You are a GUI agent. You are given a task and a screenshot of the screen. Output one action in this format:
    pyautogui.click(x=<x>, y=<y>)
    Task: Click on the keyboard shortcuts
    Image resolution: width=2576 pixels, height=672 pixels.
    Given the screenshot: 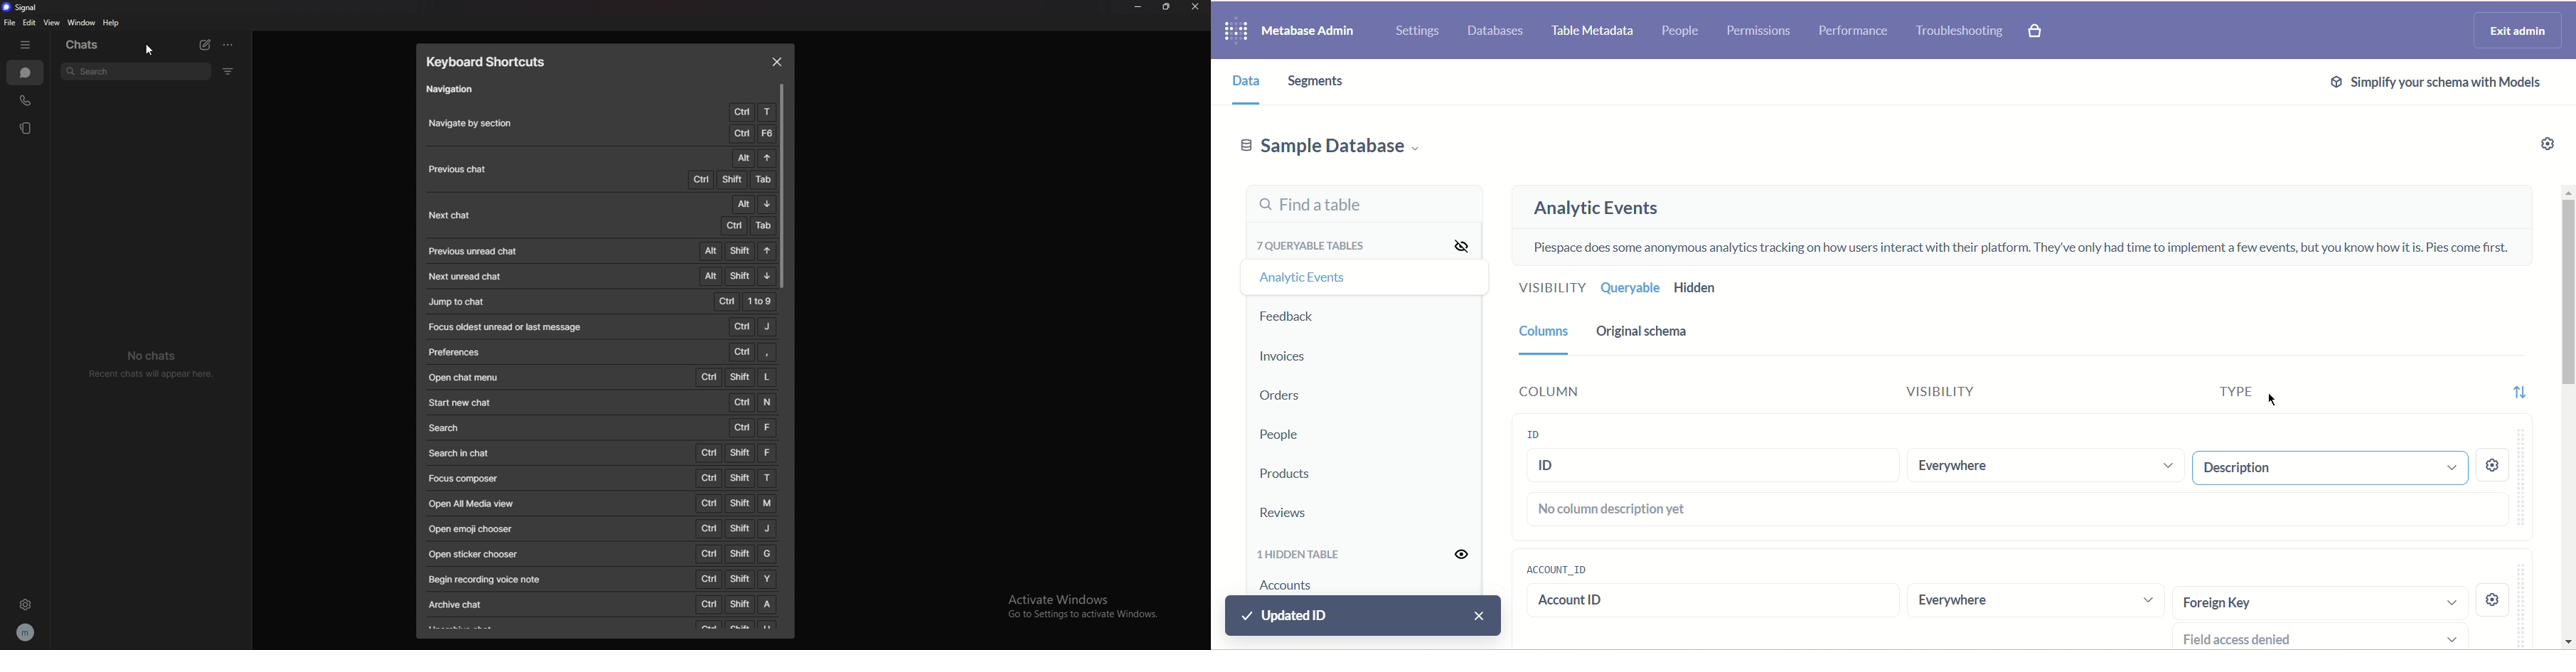 What is the action you would take?
    pyautogui.click(x=494, y=62)
    